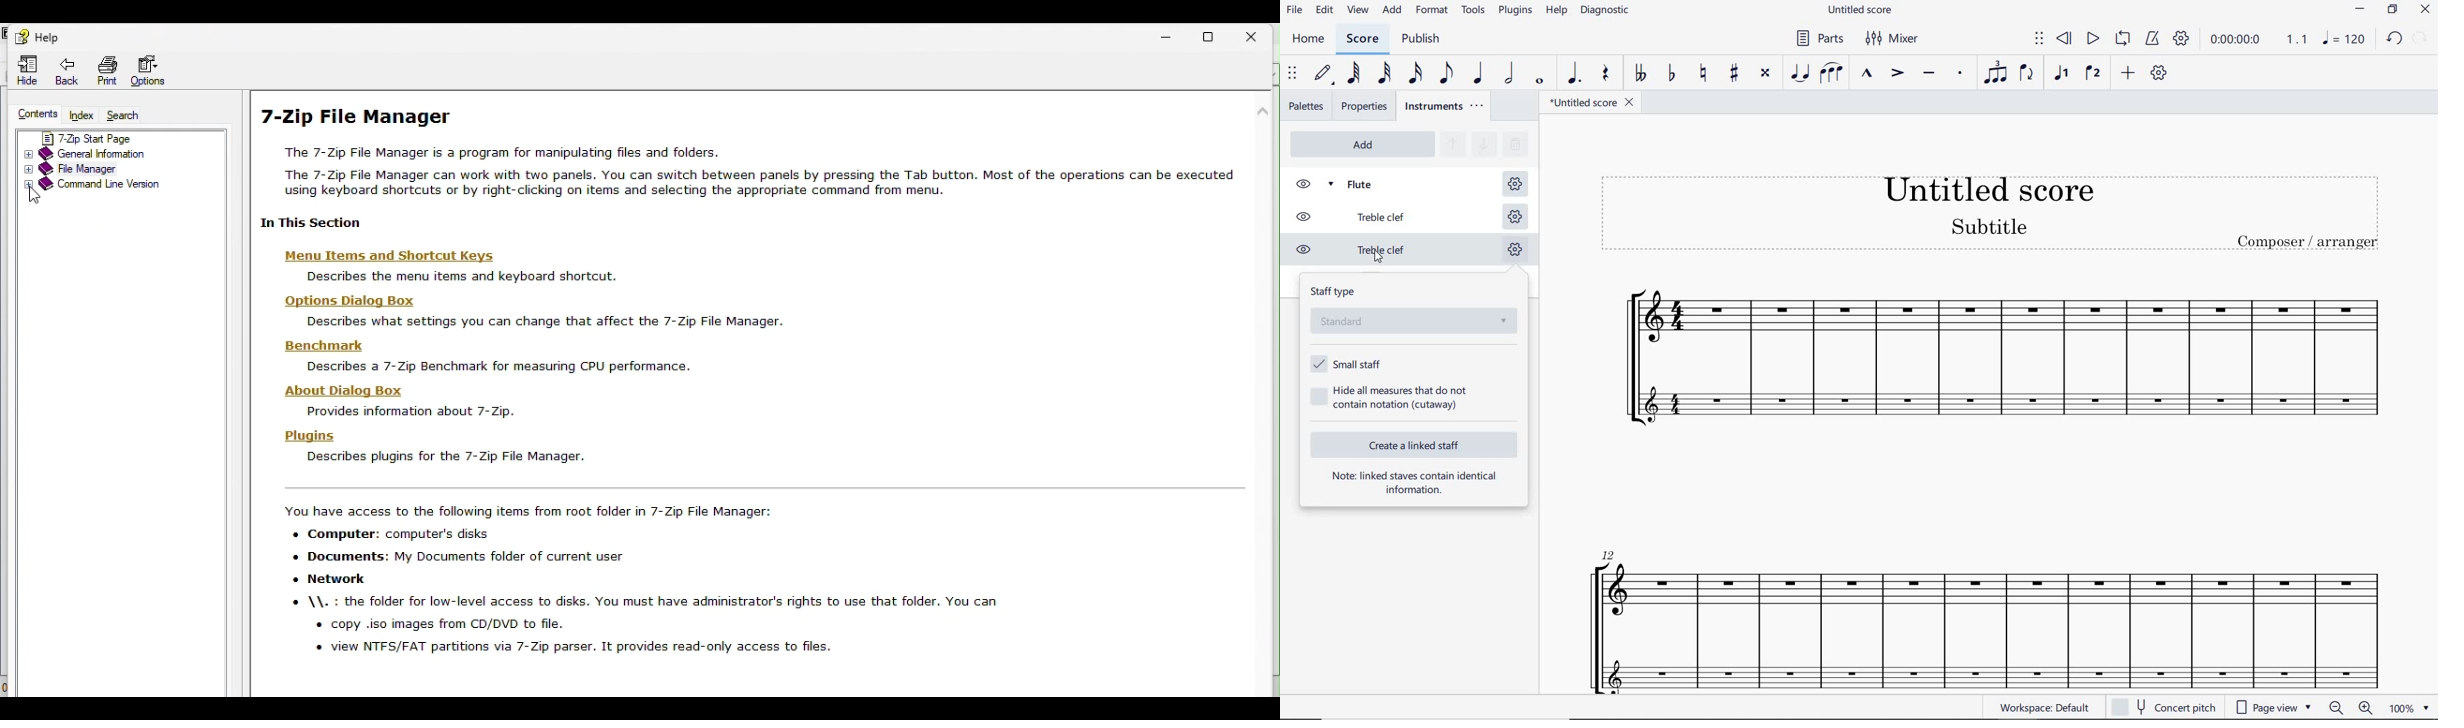 The height and width of the screenshot is (728, 2464). Describe the element at coordinates (1323, 74) in the screenshot. I see `DEFAULT (STEP TIME)` at that location.